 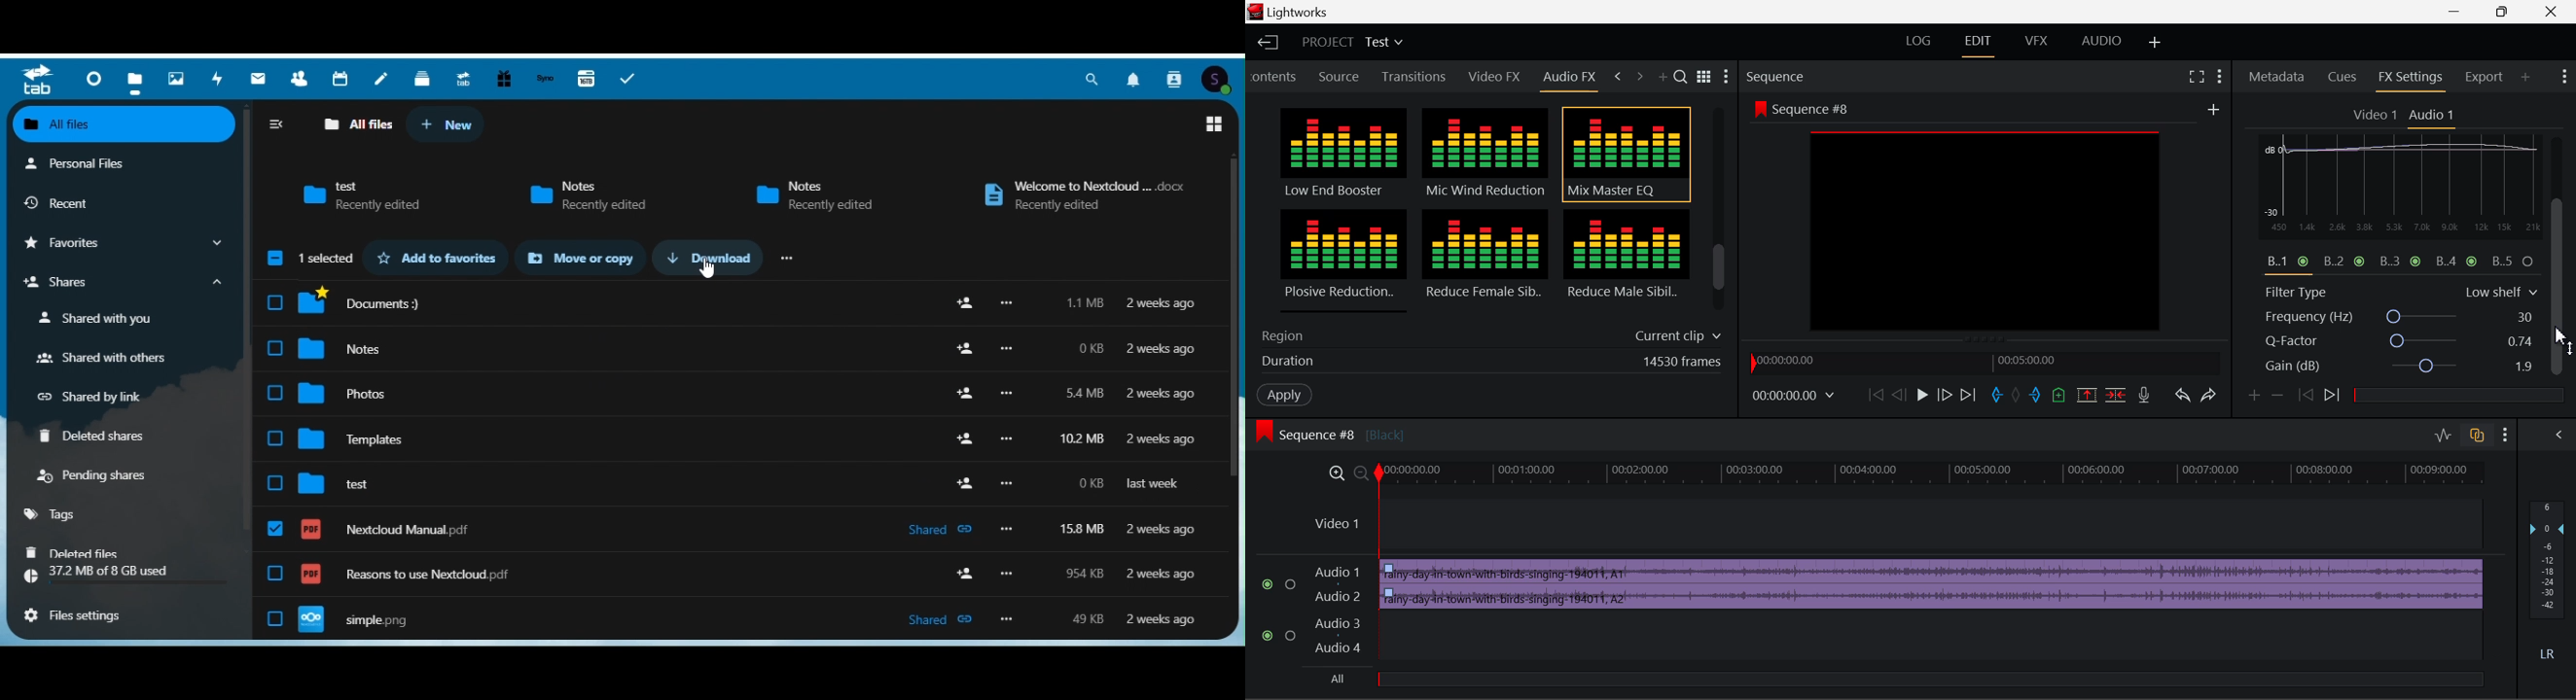 What do you see at coordinates (260, 78) in the screenshot?
I see `Mail` at bounding box center [260, 78].